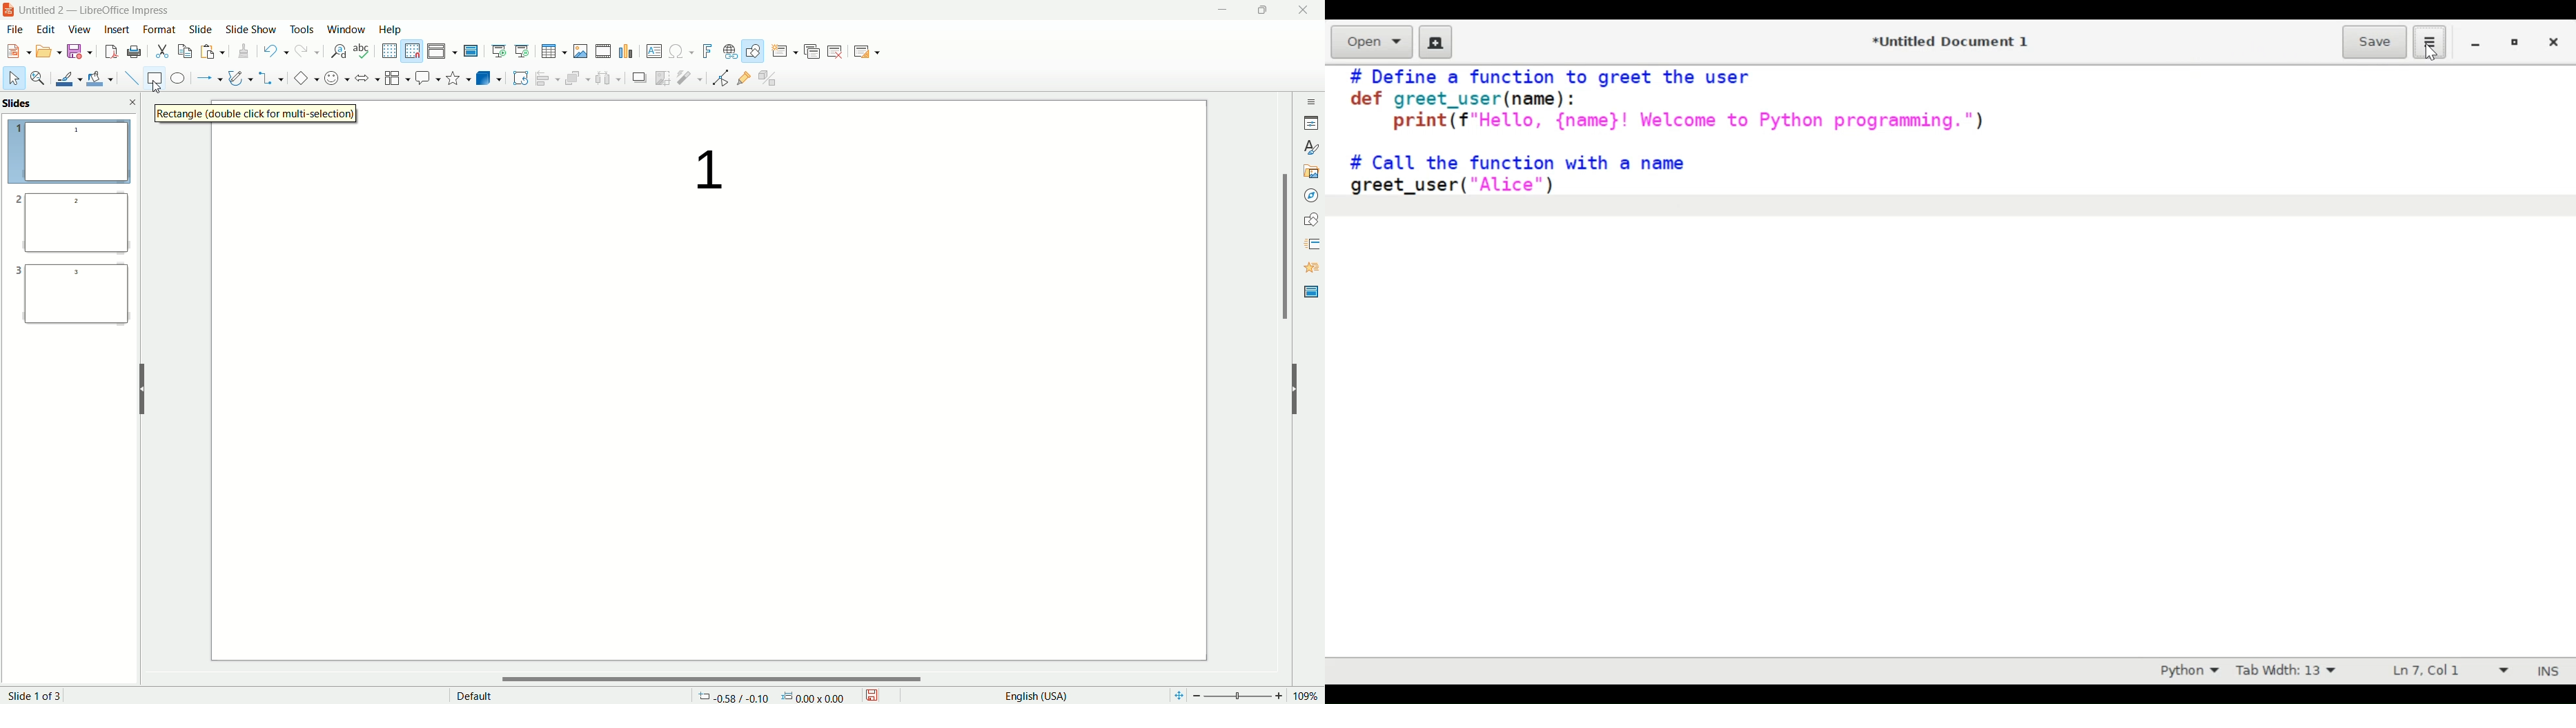 This screenshot has width=2576, height=728. Describe the element at coordinates (151, 78) in the screenshot. I see `rectangle` at that location.